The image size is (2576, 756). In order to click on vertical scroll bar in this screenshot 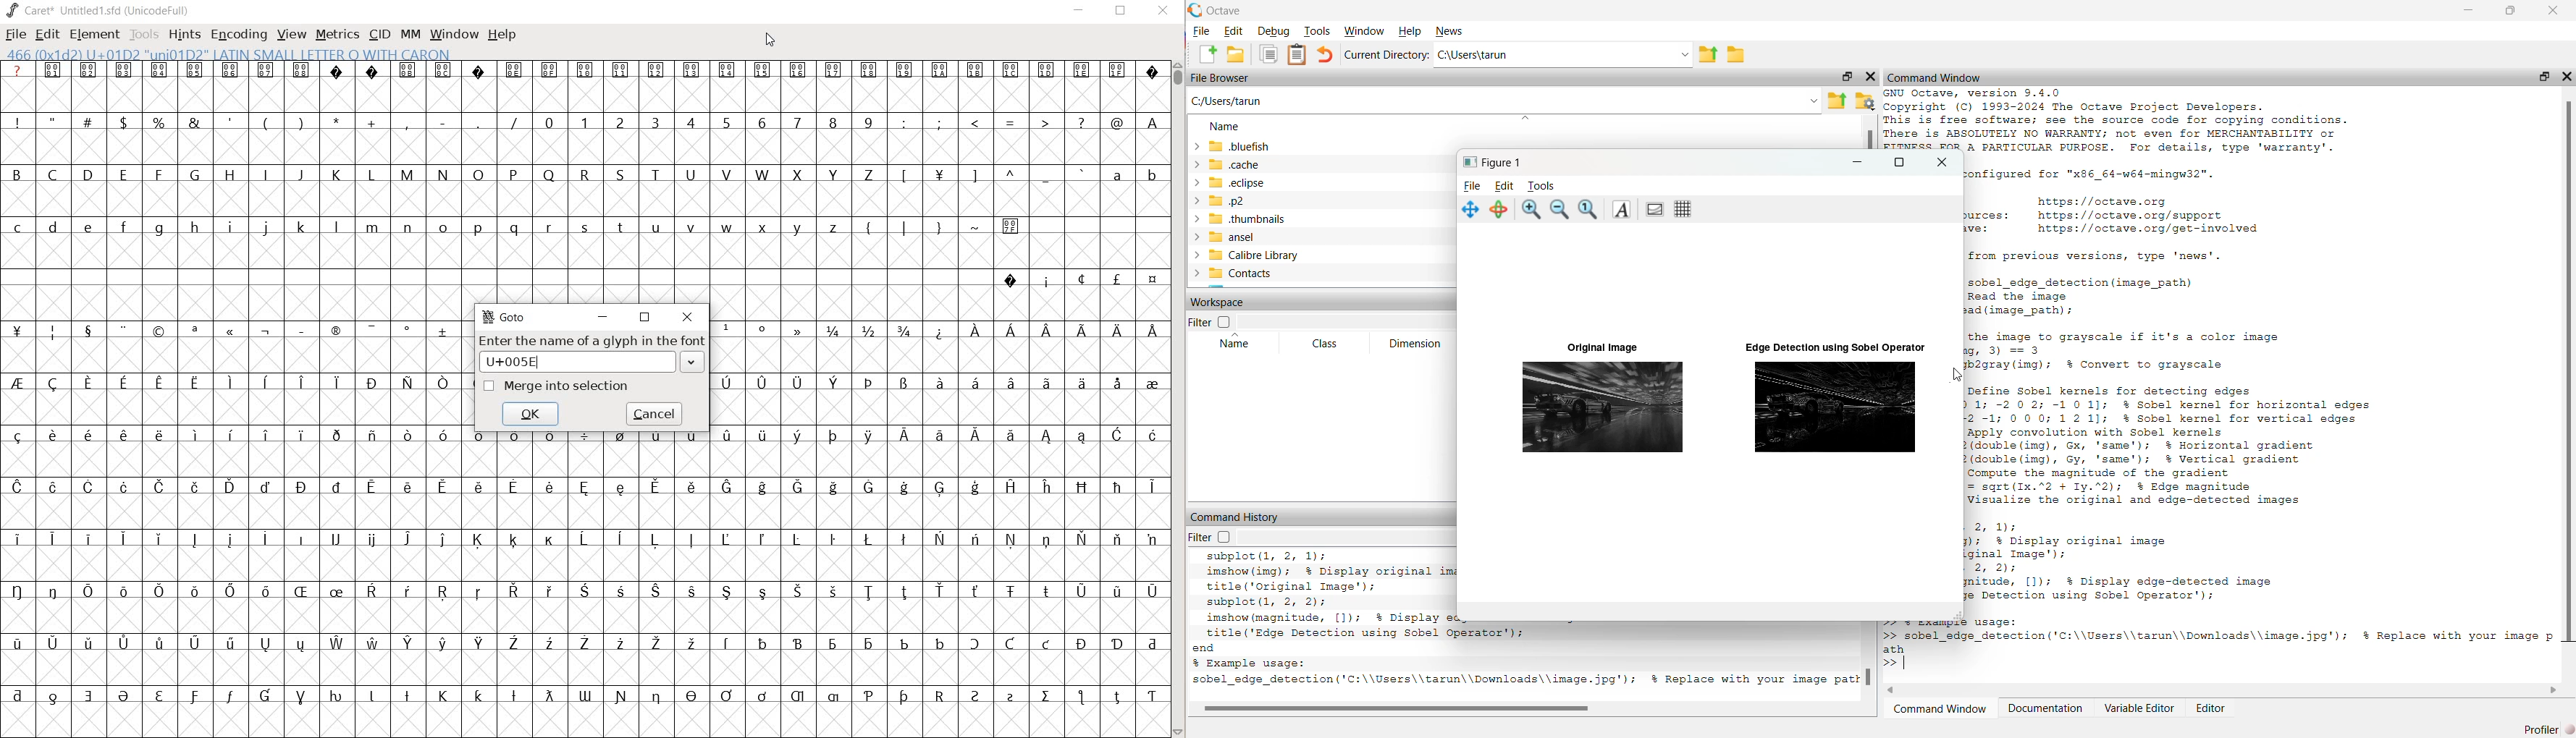, I will do `click(1871, 668)`.